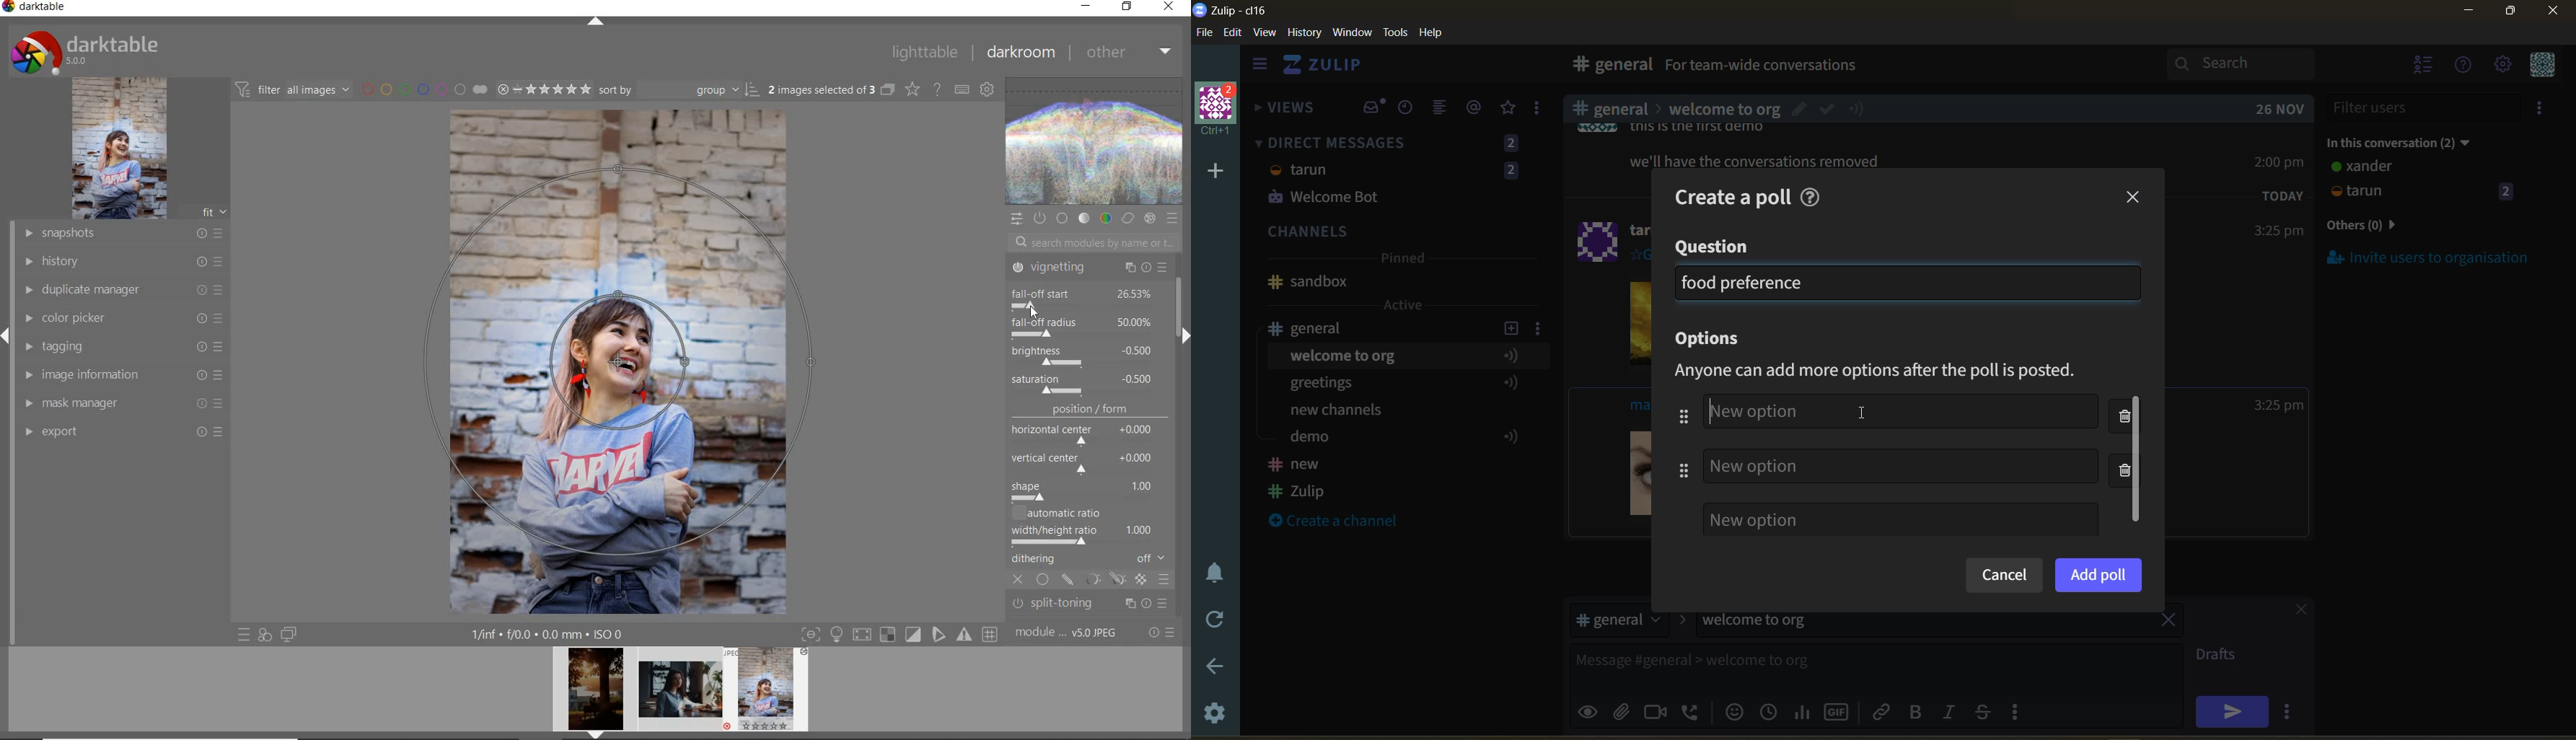  Describe the element at coordinates (2567, 385) in the screenshot. I see `Scroll bar` at that location.